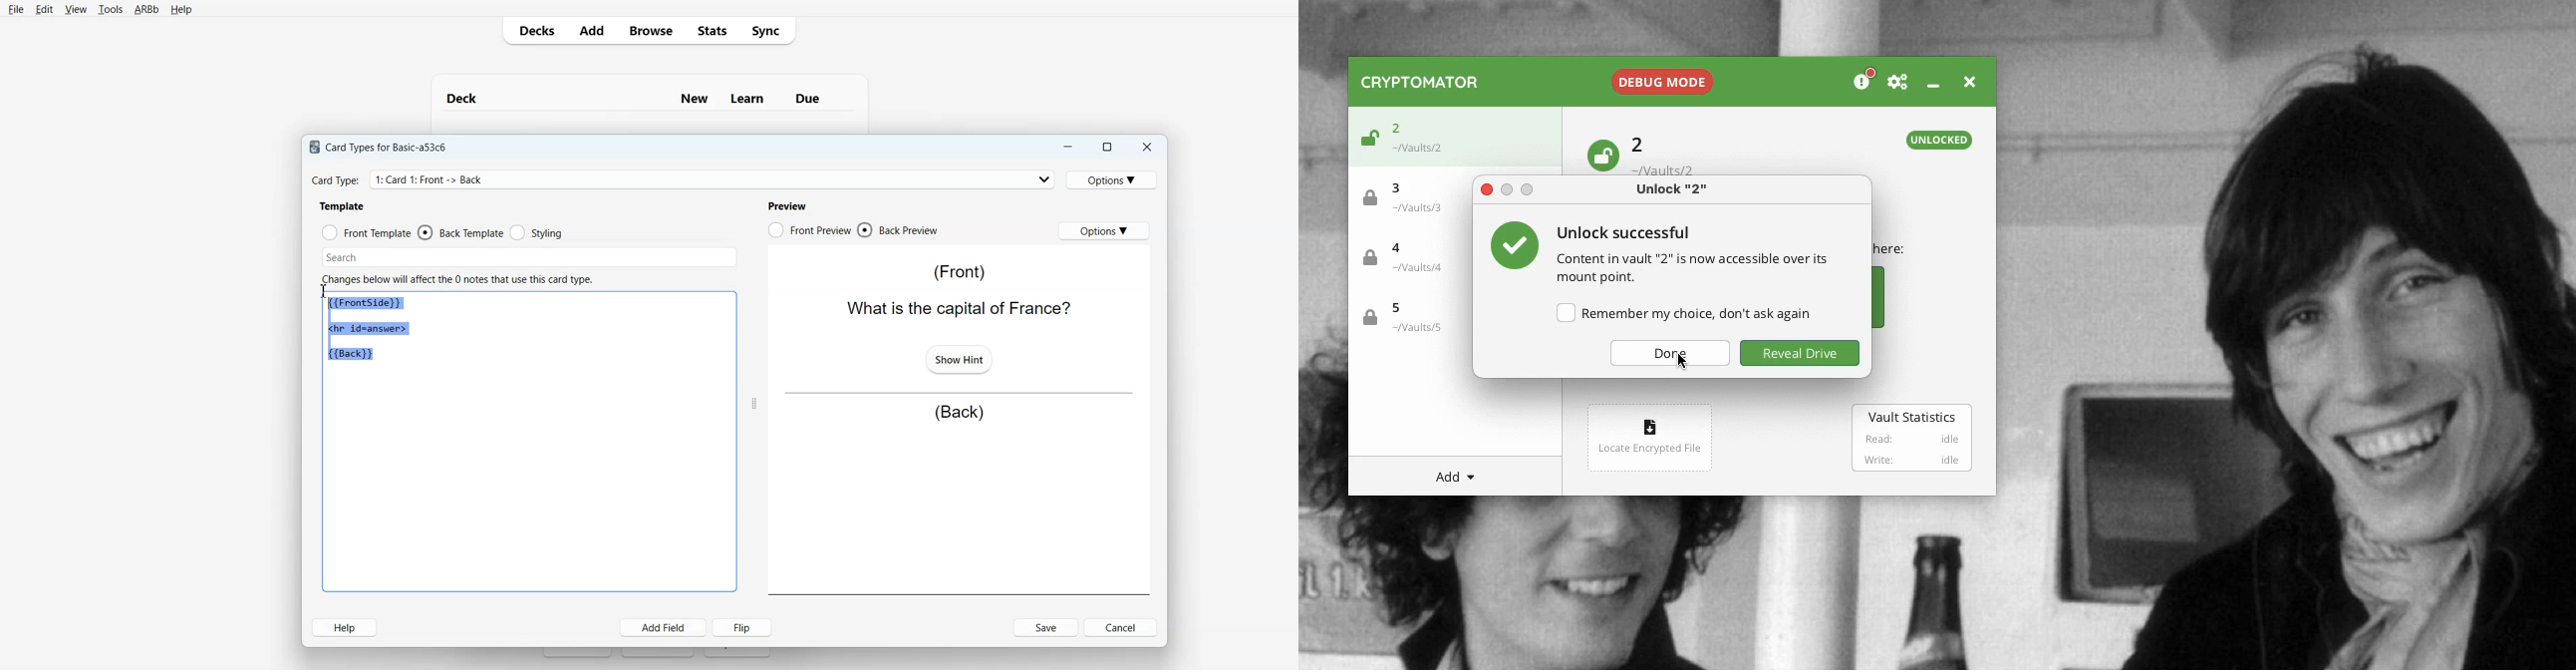 This screenshot has width=2576, height=672. Describe the element at coordinates (1047, 627) in the screenshot. I see `Save` at that location.